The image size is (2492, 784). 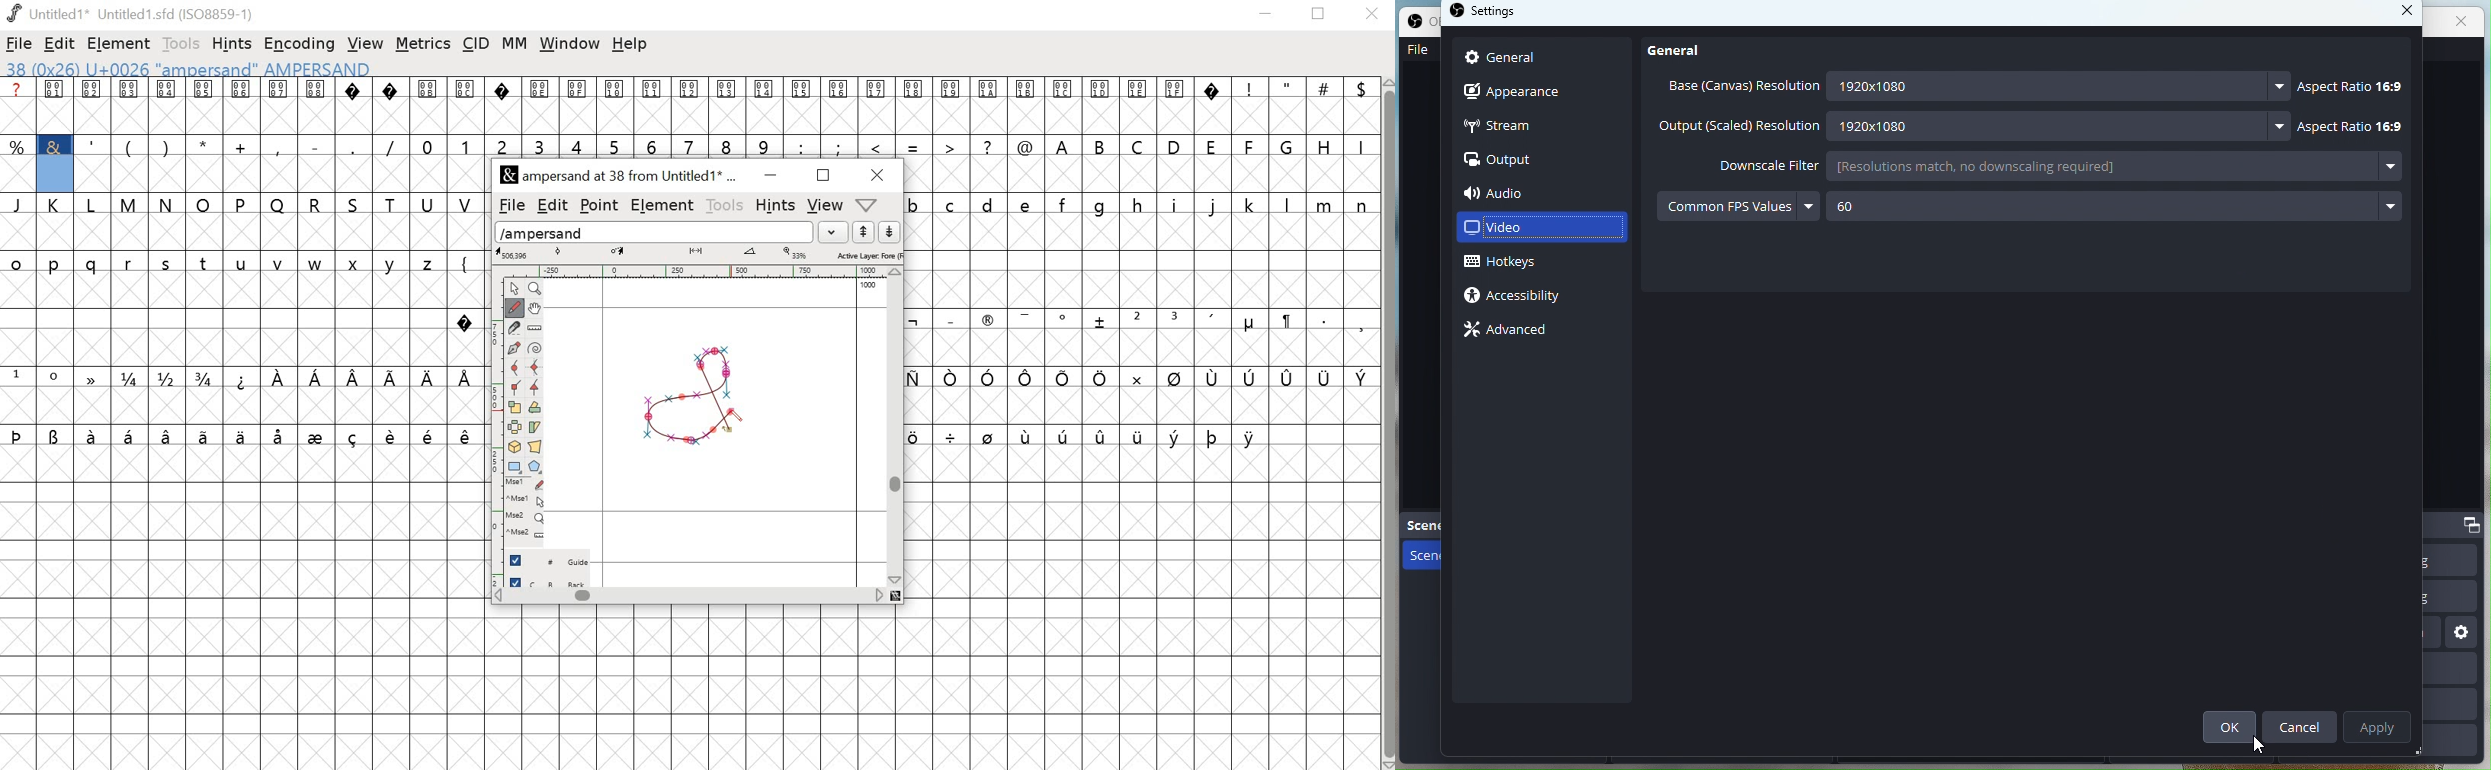 What do you see at coordinates (537, 447) in the screenshot?
I see `perspective transformation` at bounding box center [537, 447].